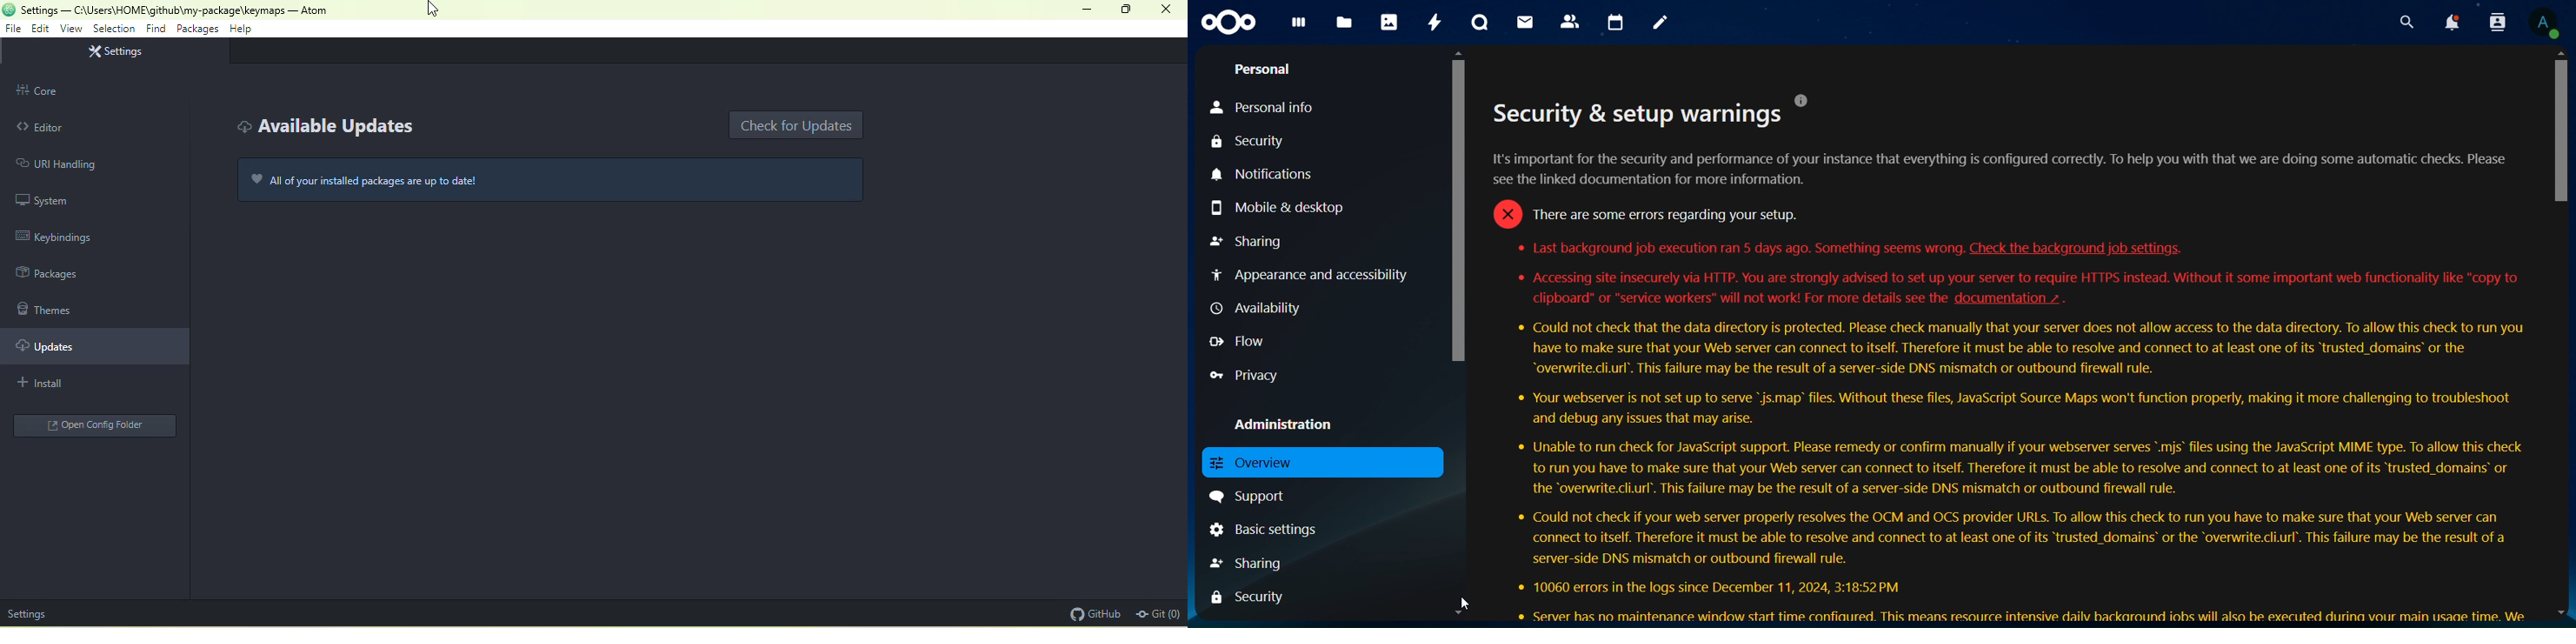 Image resolution: width=2576 pixels, height=644 pixels. I want to click on URI Handing, so click(54, 164).